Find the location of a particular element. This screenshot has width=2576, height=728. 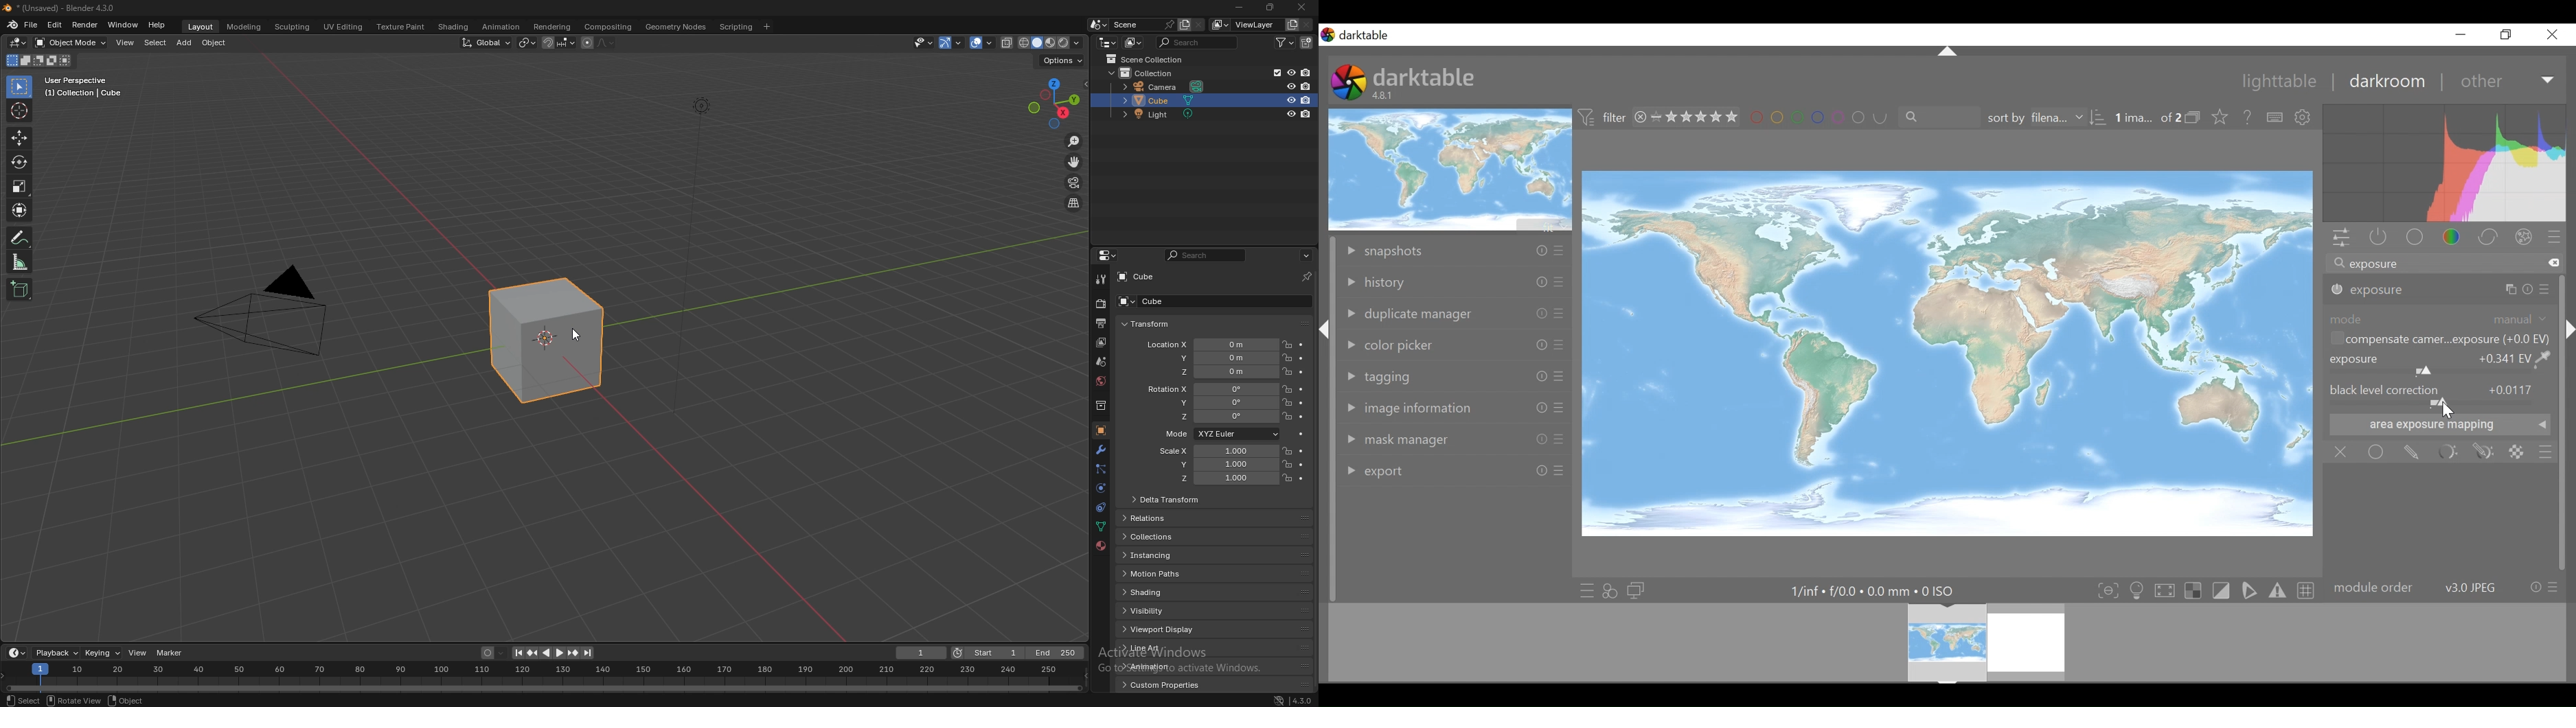

world is located at coordinates (1099, 381).